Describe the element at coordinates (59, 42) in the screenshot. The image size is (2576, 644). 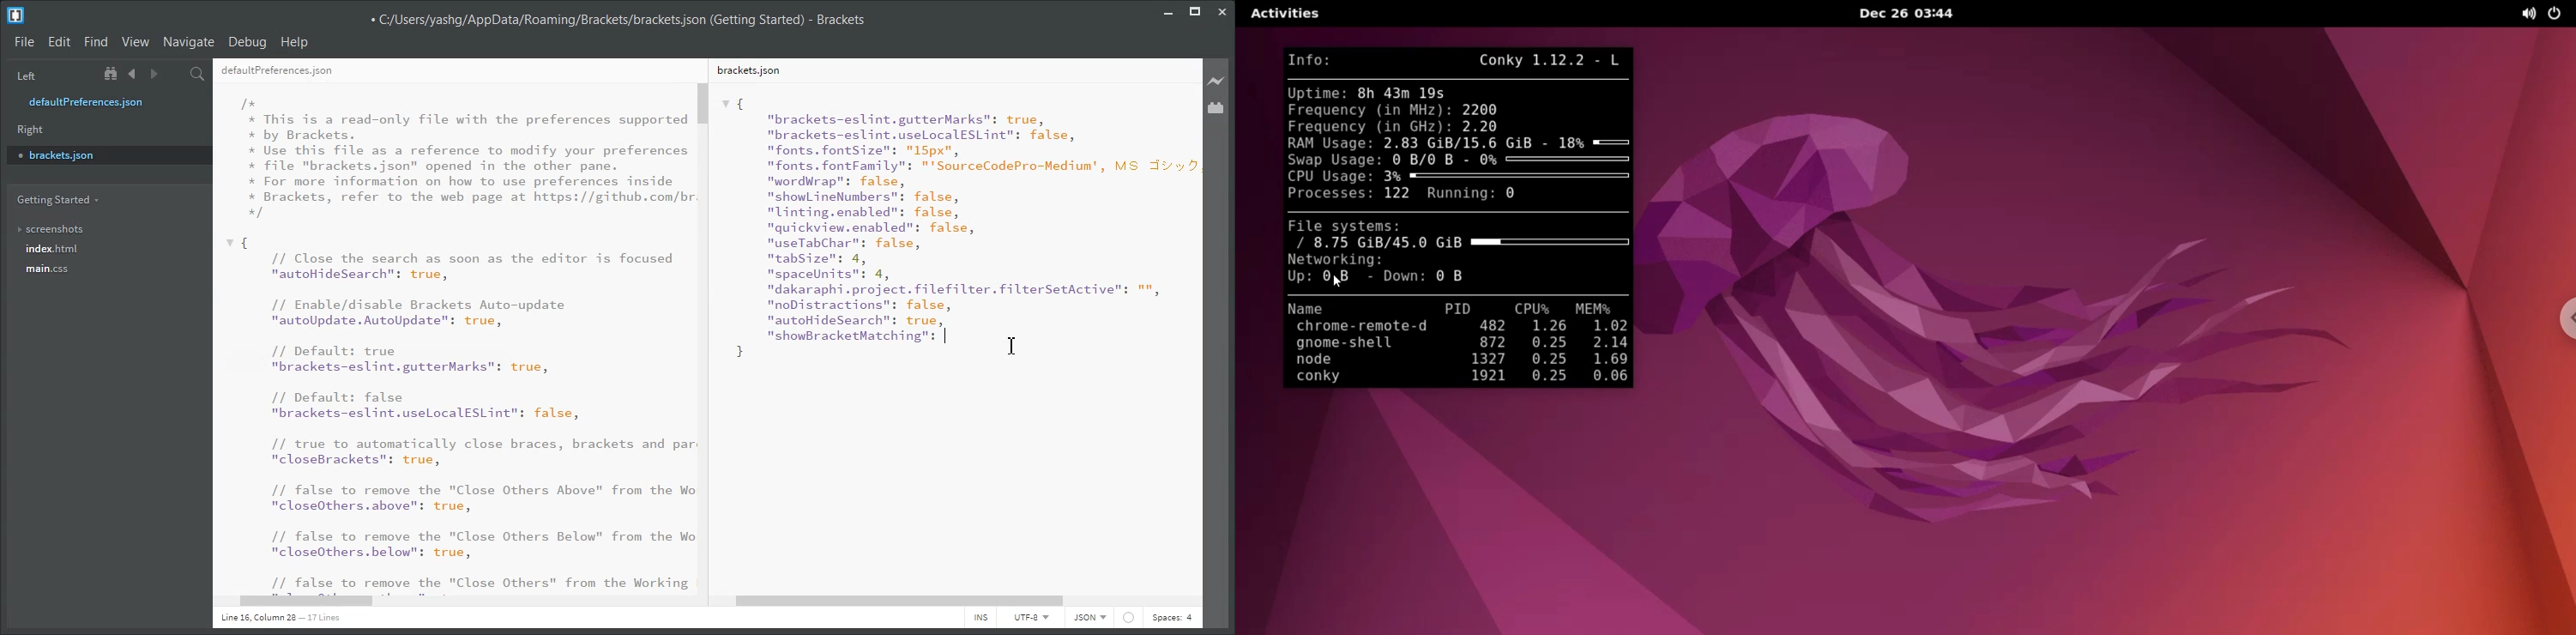
I see `Edit` at that location.